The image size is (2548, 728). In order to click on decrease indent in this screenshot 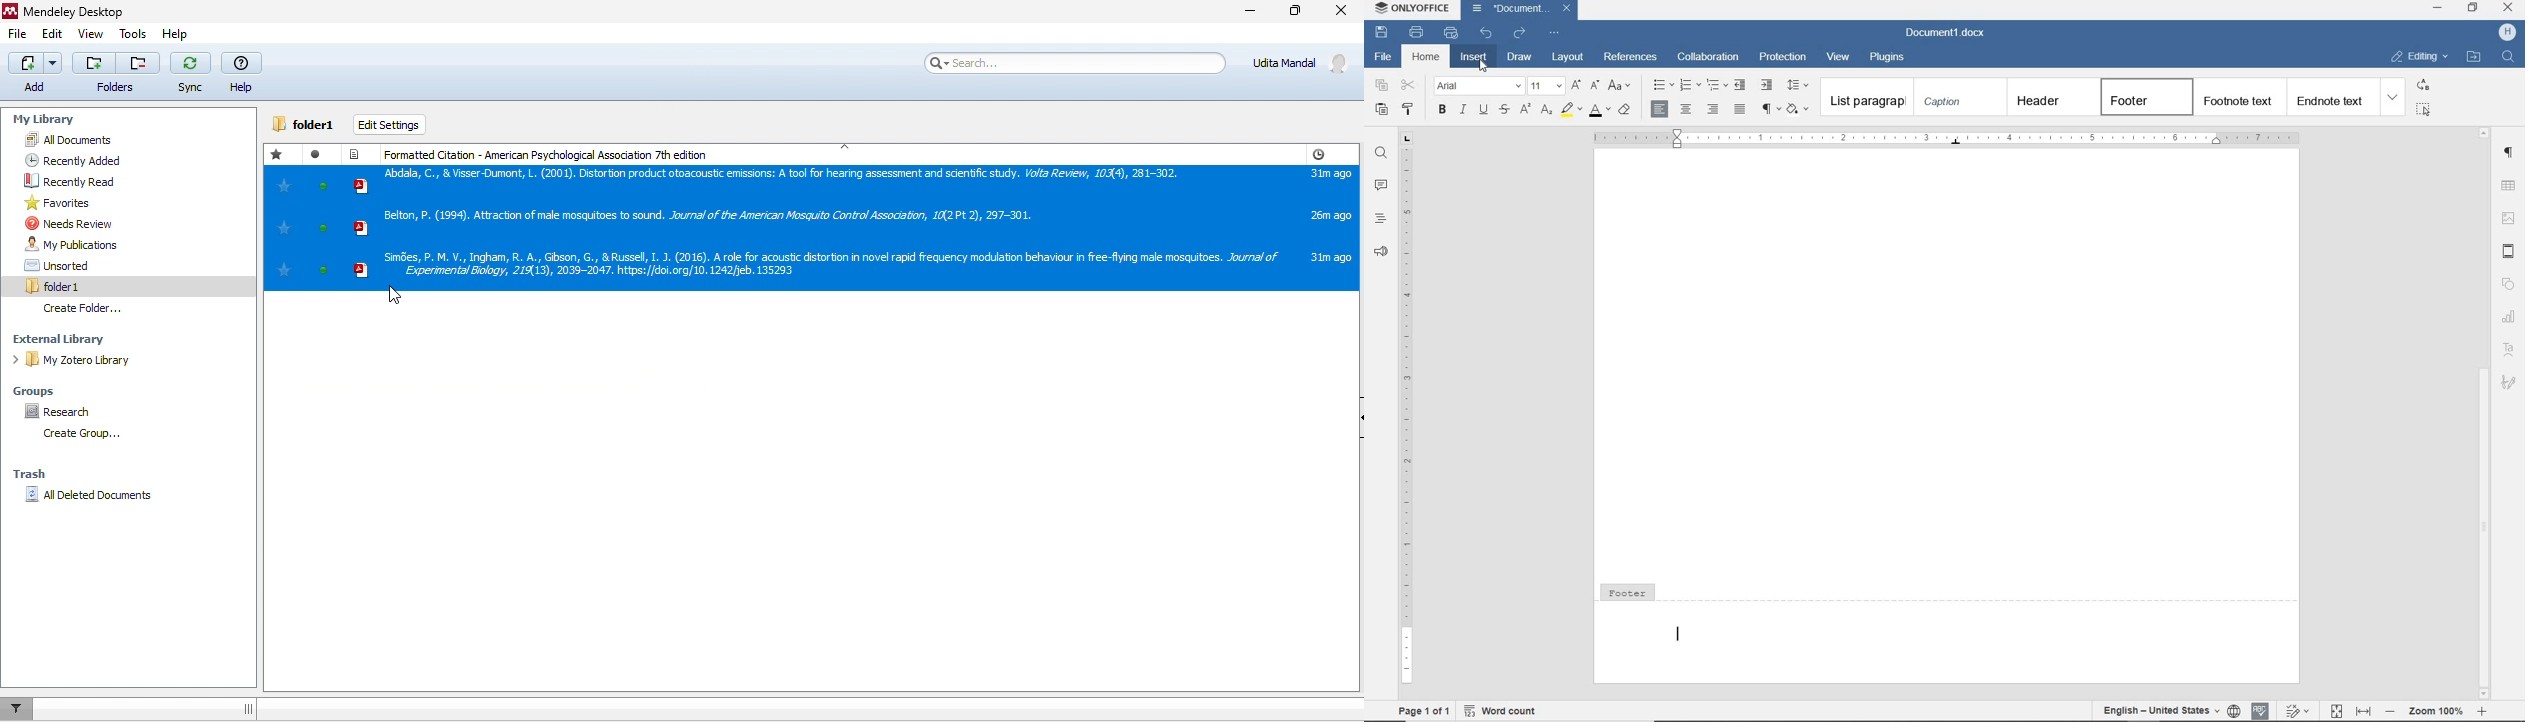, I will do `click(1741, 86)`.